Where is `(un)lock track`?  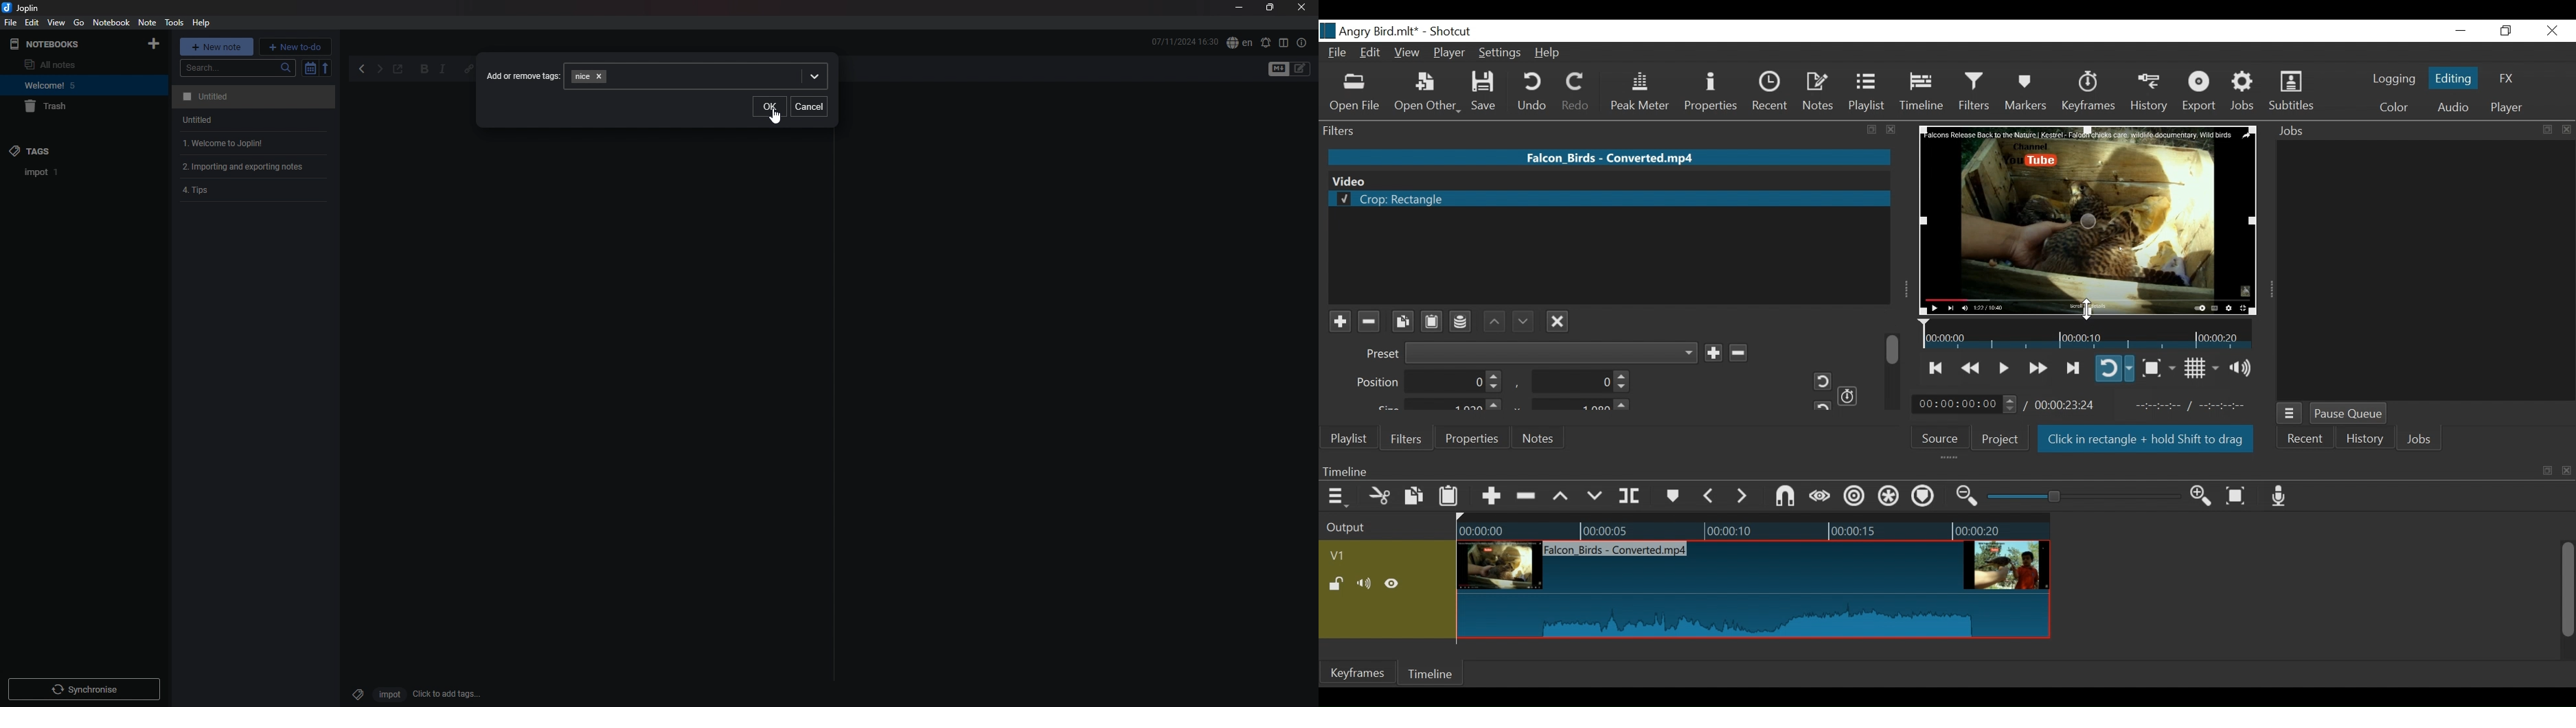 (un)lock track is located at coordinates (1339, 585).